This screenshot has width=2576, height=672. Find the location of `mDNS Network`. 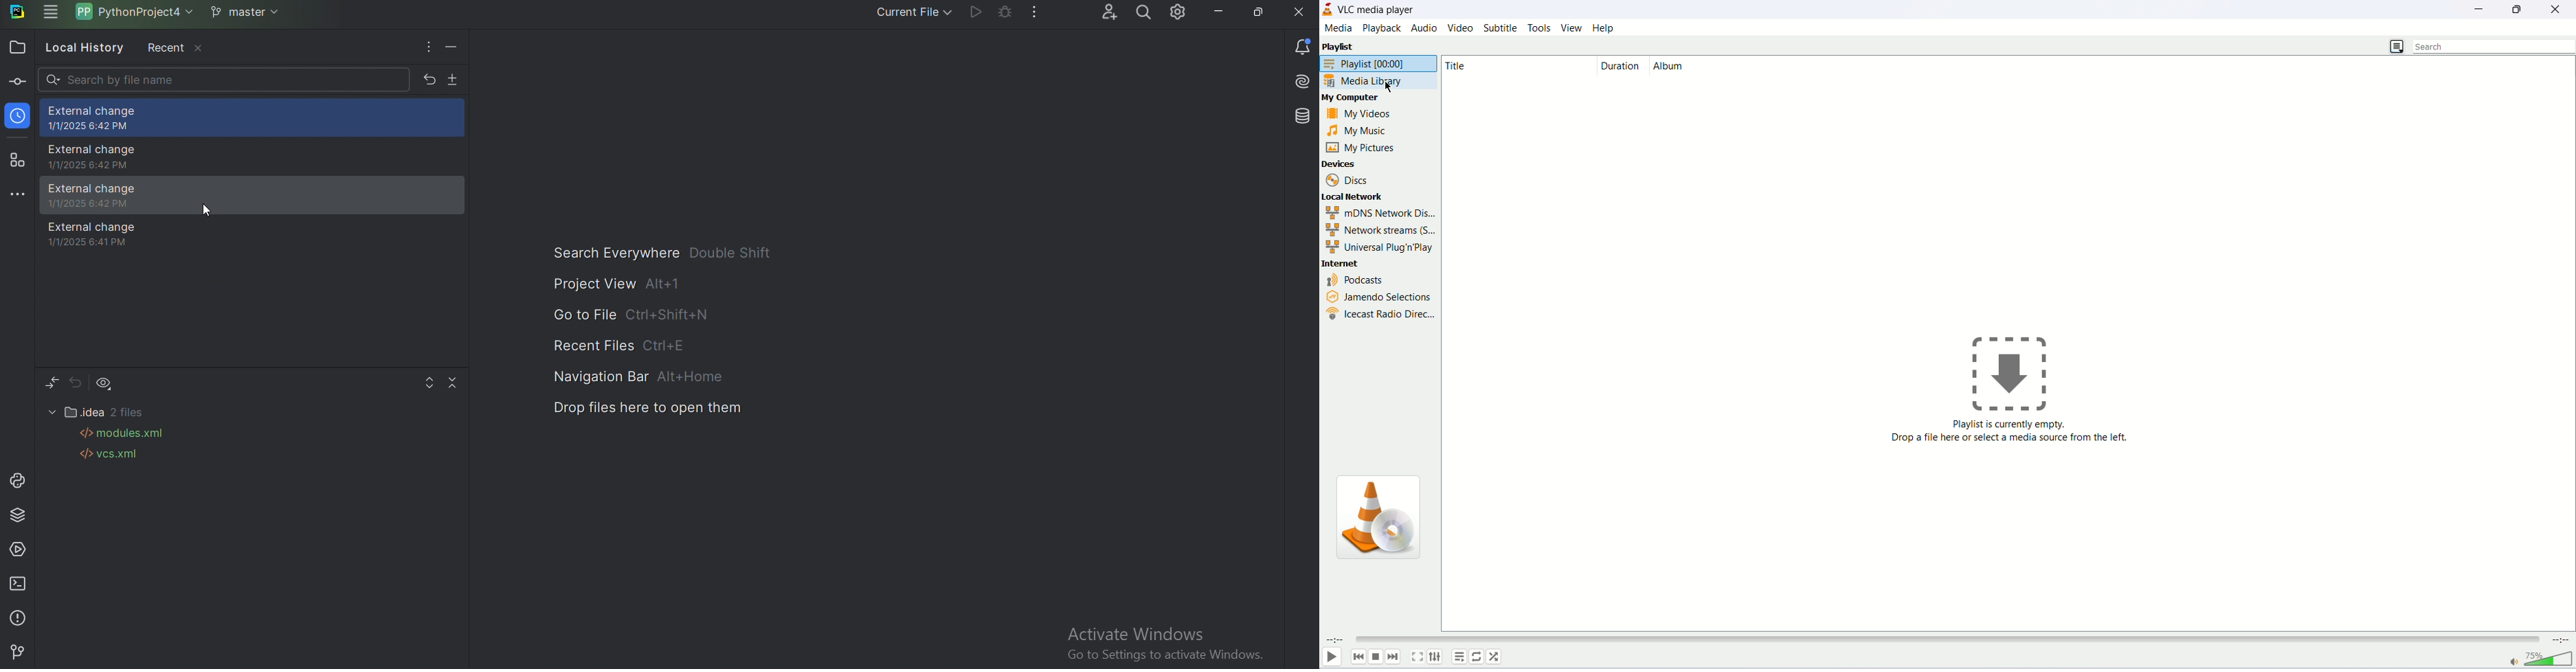

mDNS Network is located at coordinates (1380, 212).